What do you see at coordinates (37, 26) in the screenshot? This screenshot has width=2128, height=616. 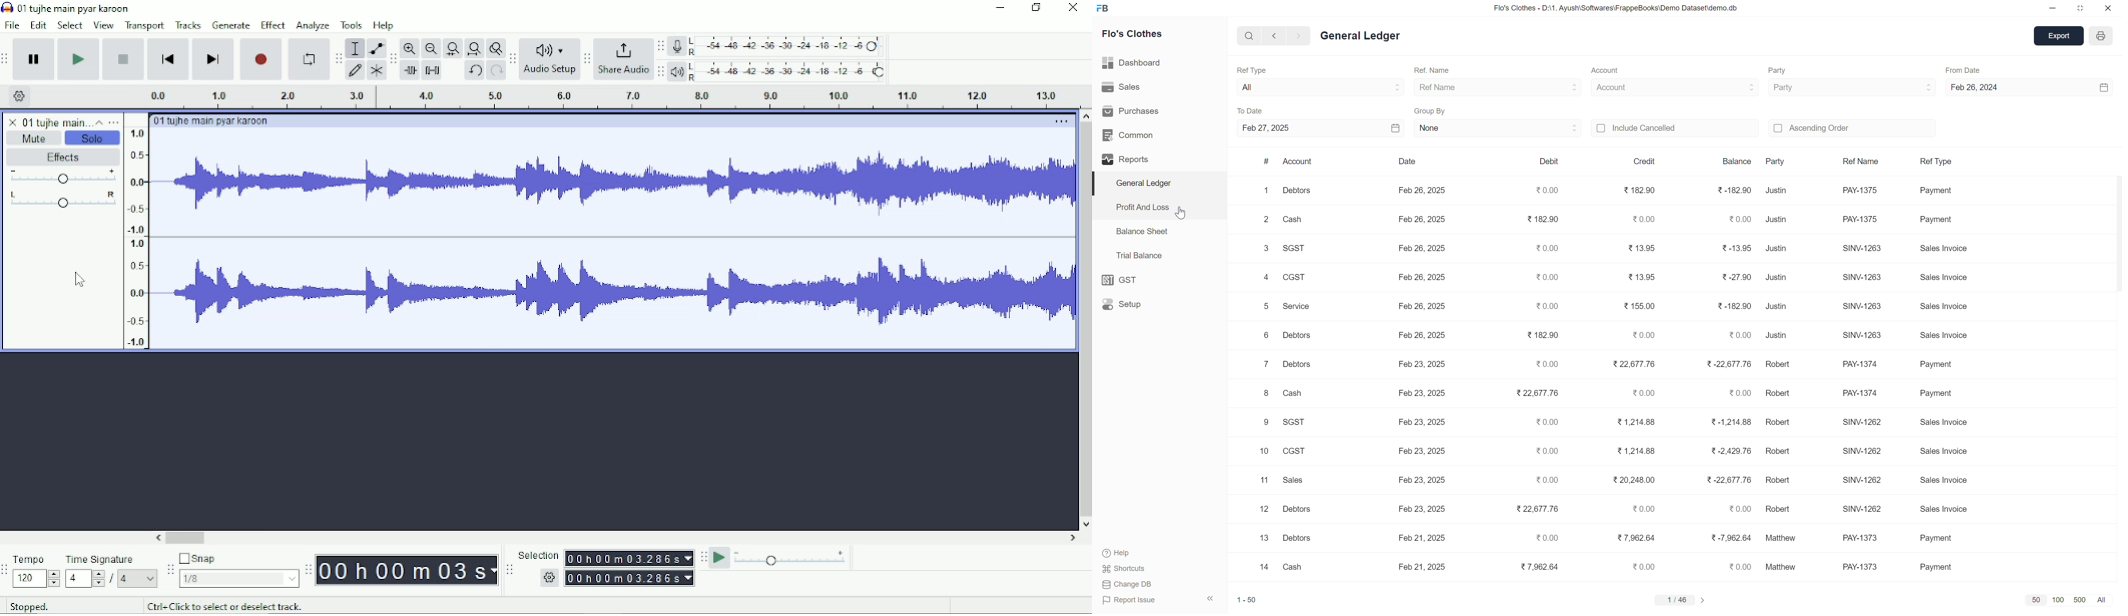 I see `Edit` at bounding box center [37, 26].